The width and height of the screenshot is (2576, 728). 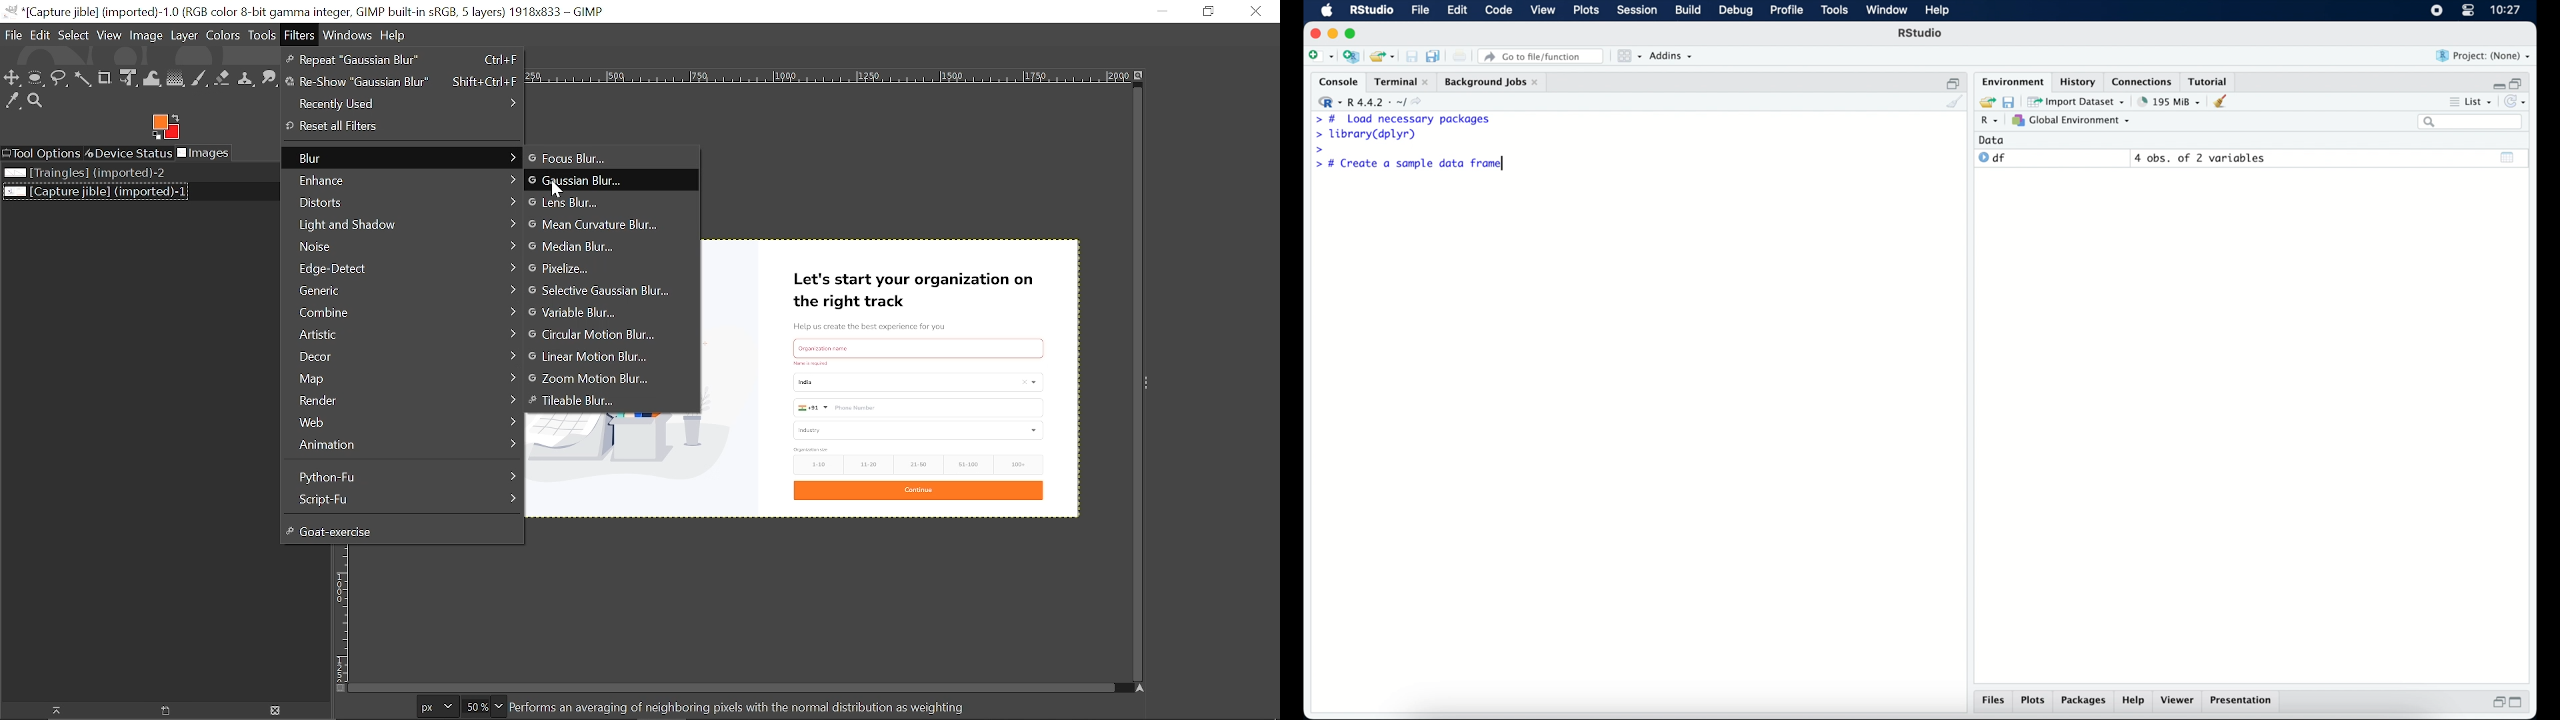 What do you see at coordinates (404, 475) in the screenshot?
I see `Python-Fu` at bounding box center [404, 475].